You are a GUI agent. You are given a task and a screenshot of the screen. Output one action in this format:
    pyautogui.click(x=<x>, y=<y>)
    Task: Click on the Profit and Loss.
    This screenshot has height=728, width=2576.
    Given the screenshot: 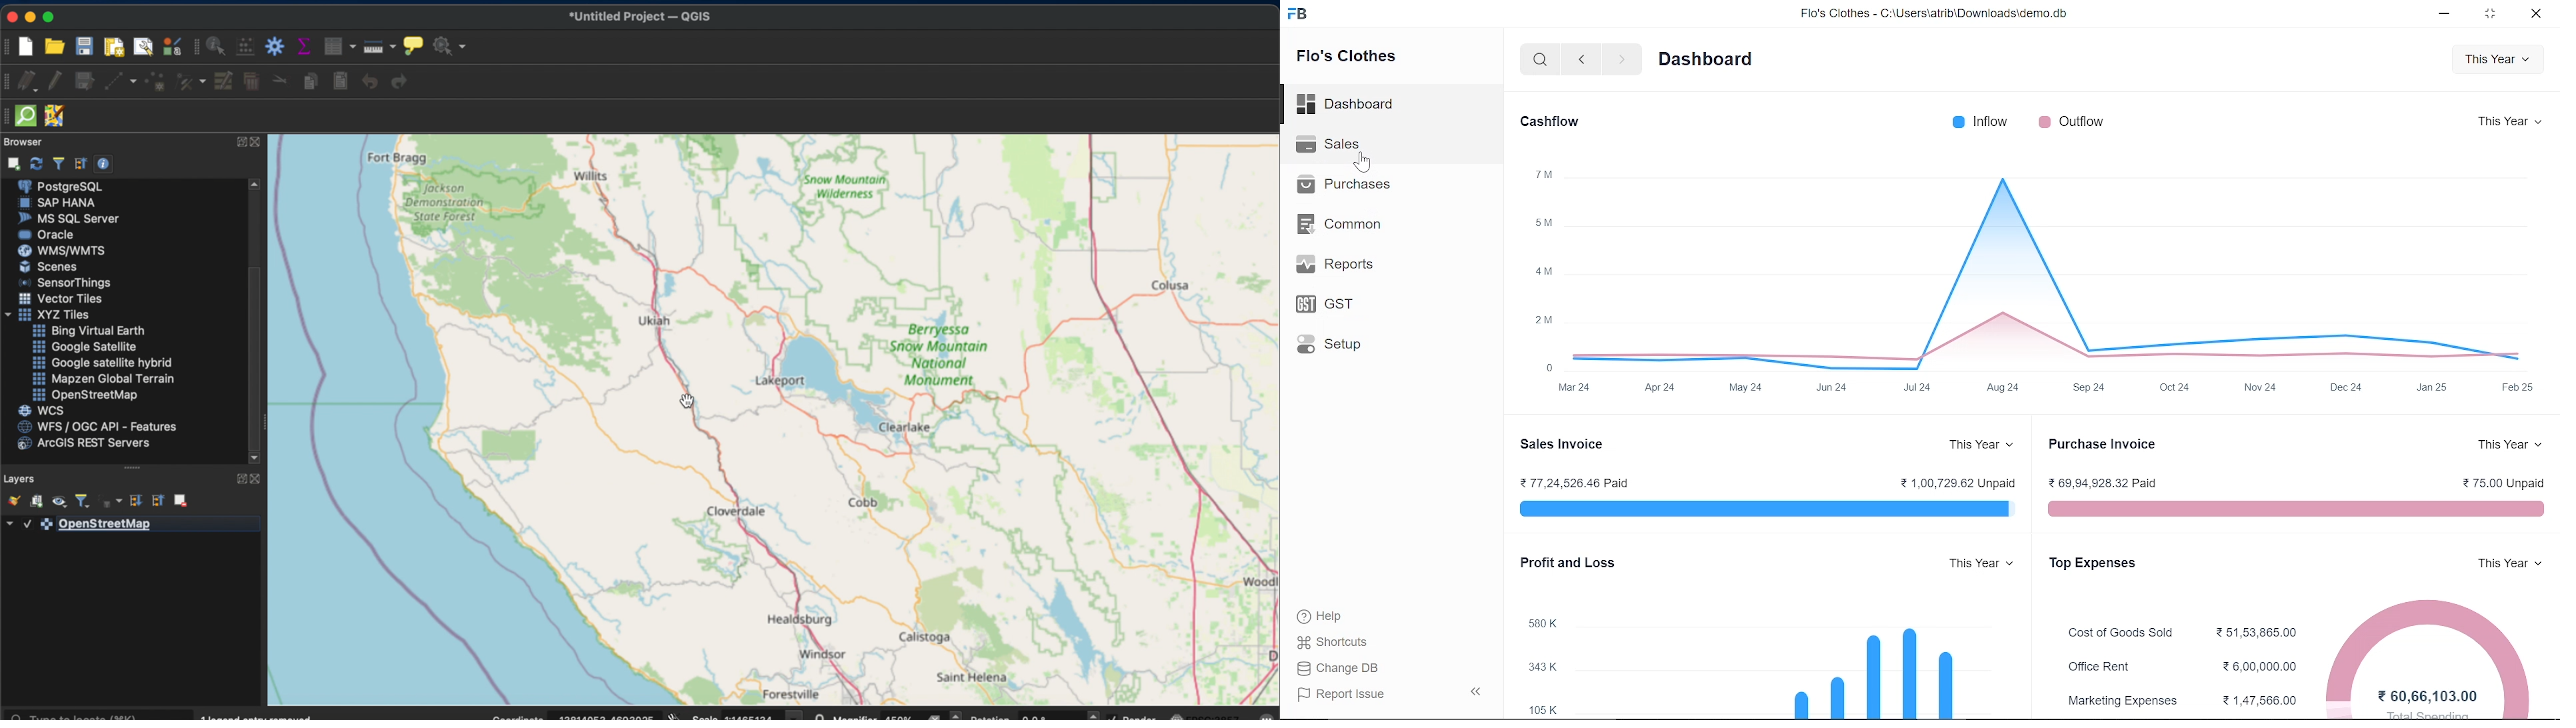 What is the action you would take?
    pyautogui.click(x=1563, y=562)
    